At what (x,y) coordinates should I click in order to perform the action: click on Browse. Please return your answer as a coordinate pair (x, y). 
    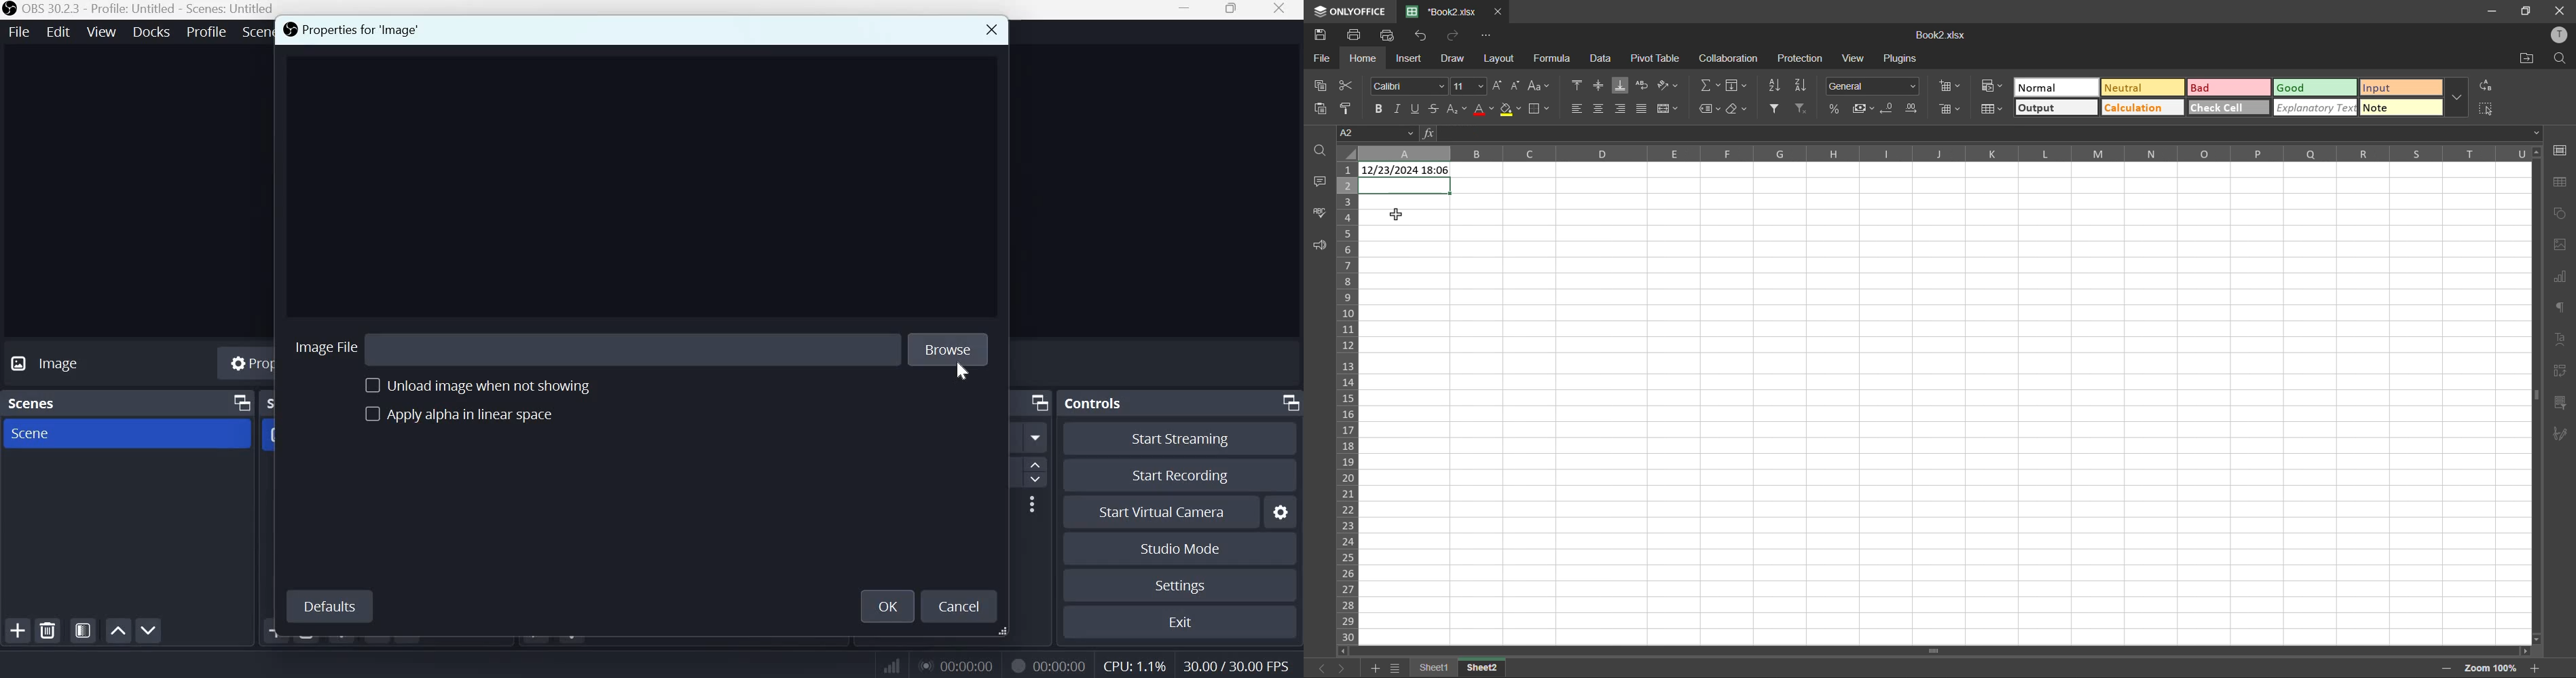
    Looking at the image, I should click on (946, 347).